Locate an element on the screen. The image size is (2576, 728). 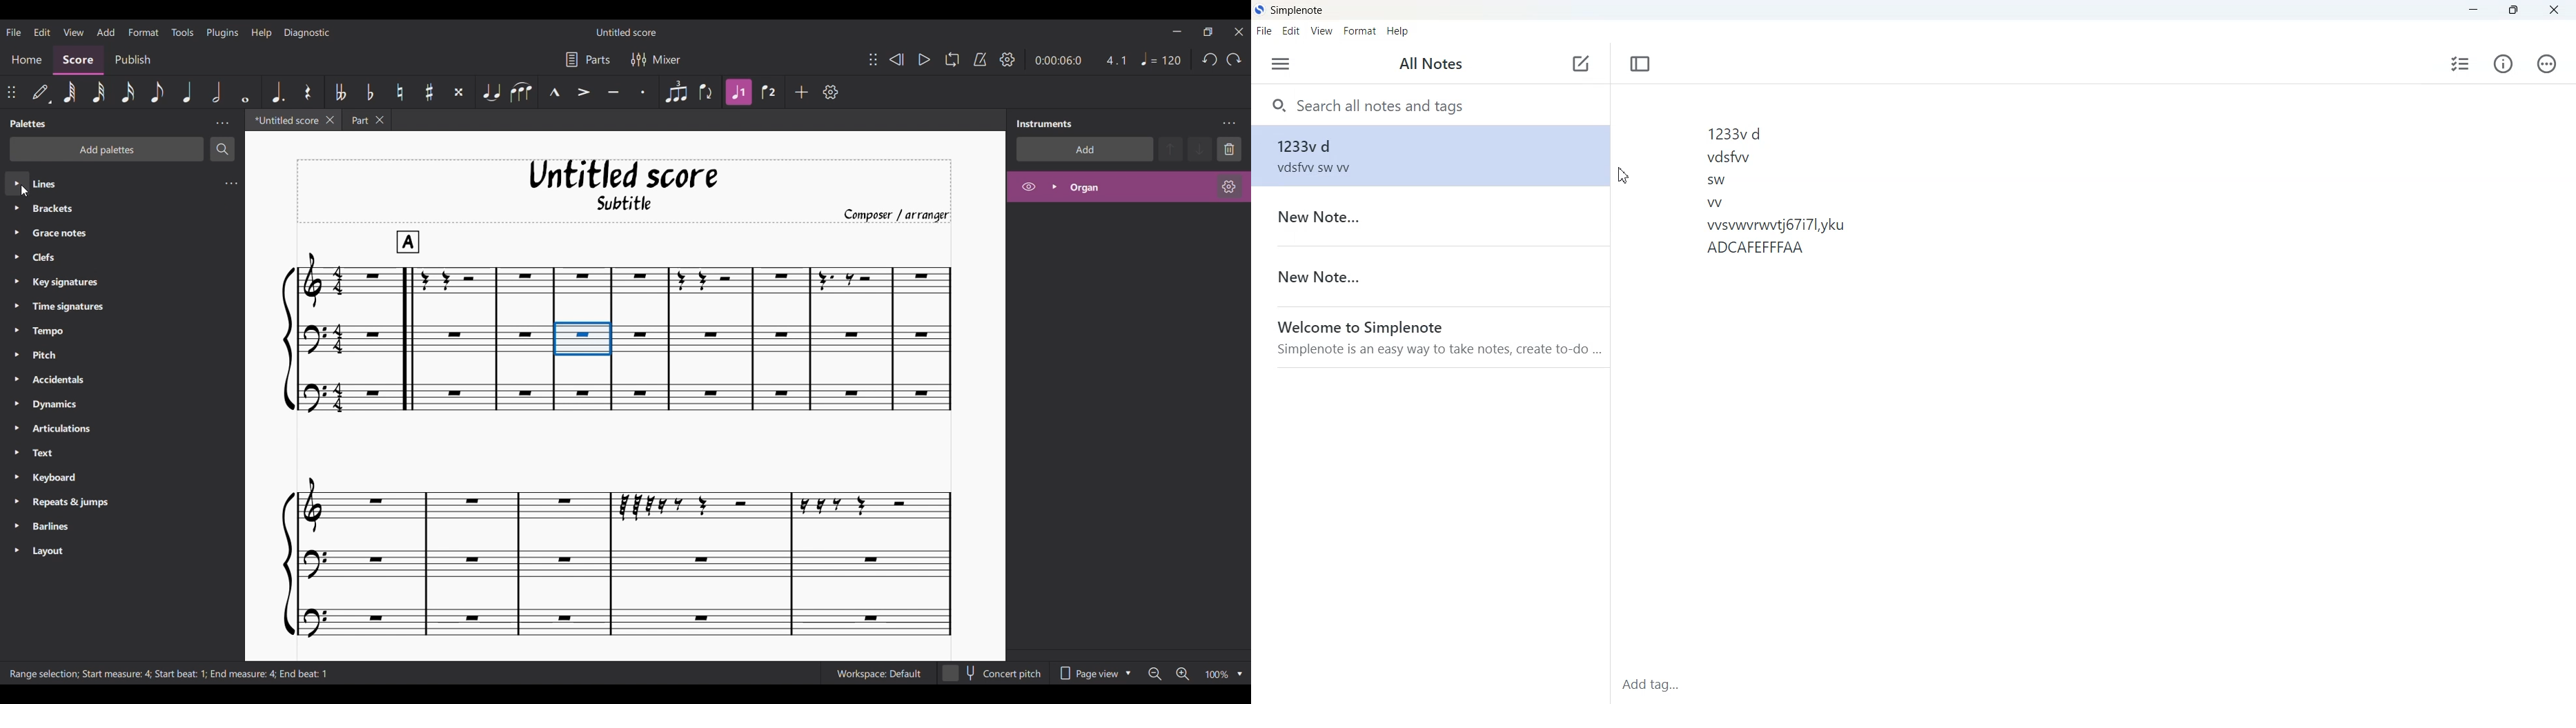
Zoom out is located at coordinates (1155, 674).